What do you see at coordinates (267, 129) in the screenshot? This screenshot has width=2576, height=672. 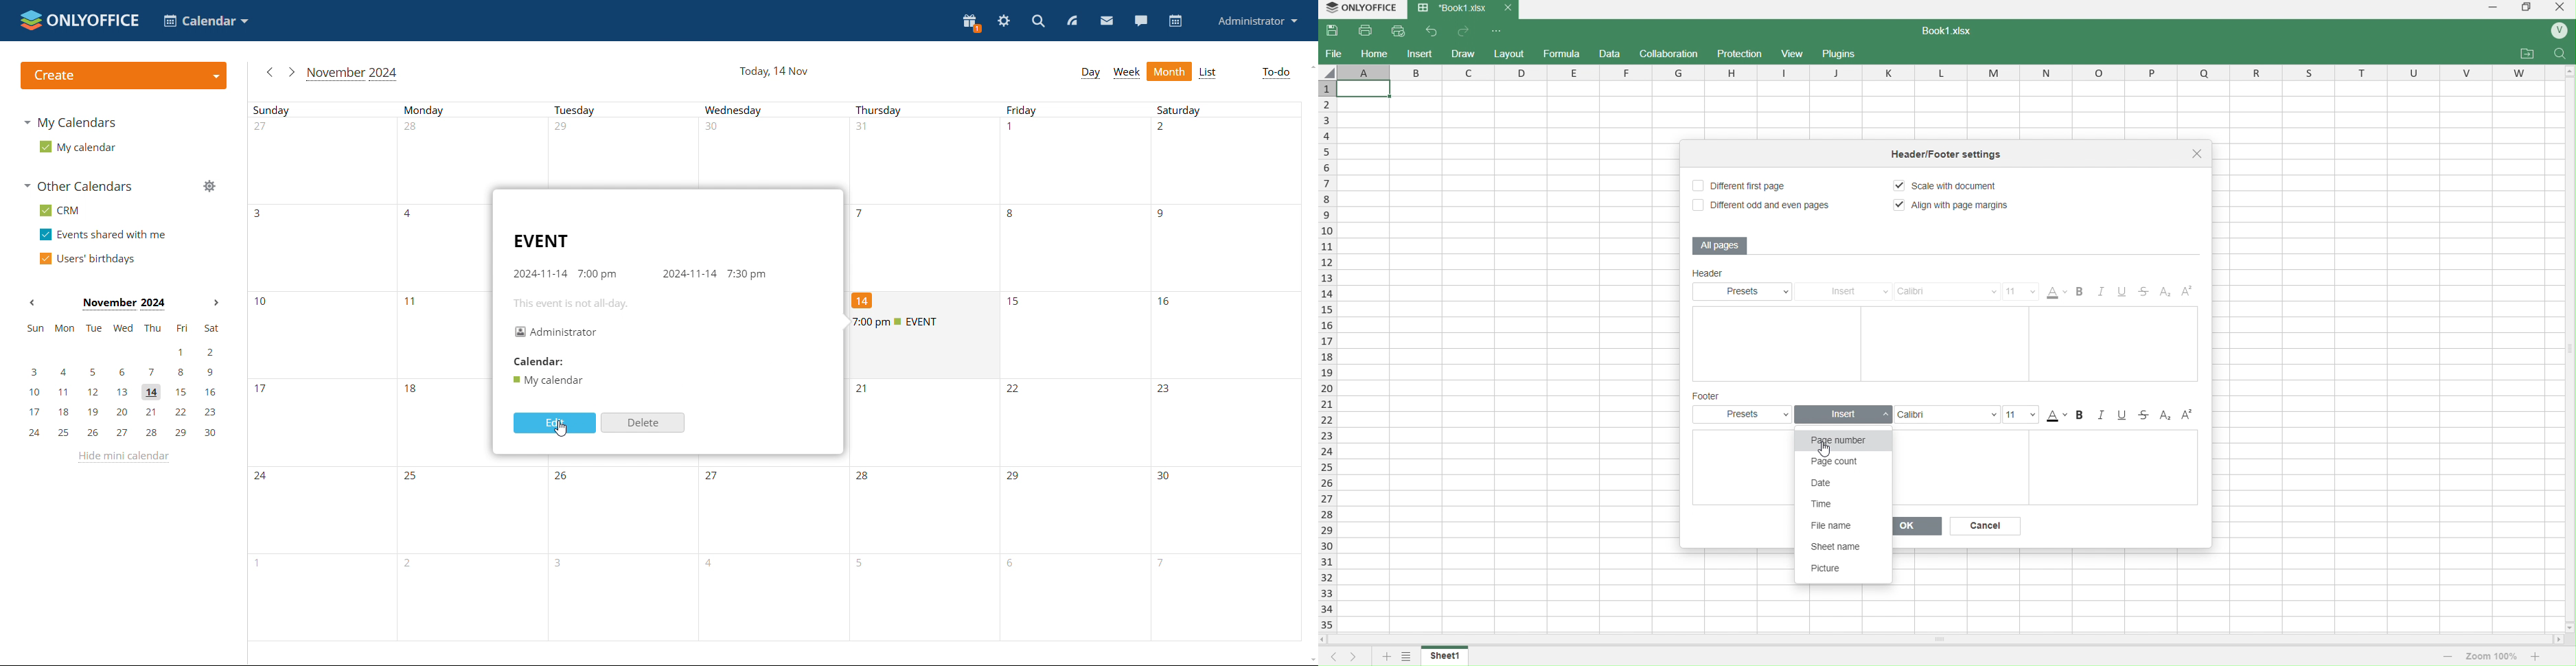 I see `number` at bounding box center [267, 129].